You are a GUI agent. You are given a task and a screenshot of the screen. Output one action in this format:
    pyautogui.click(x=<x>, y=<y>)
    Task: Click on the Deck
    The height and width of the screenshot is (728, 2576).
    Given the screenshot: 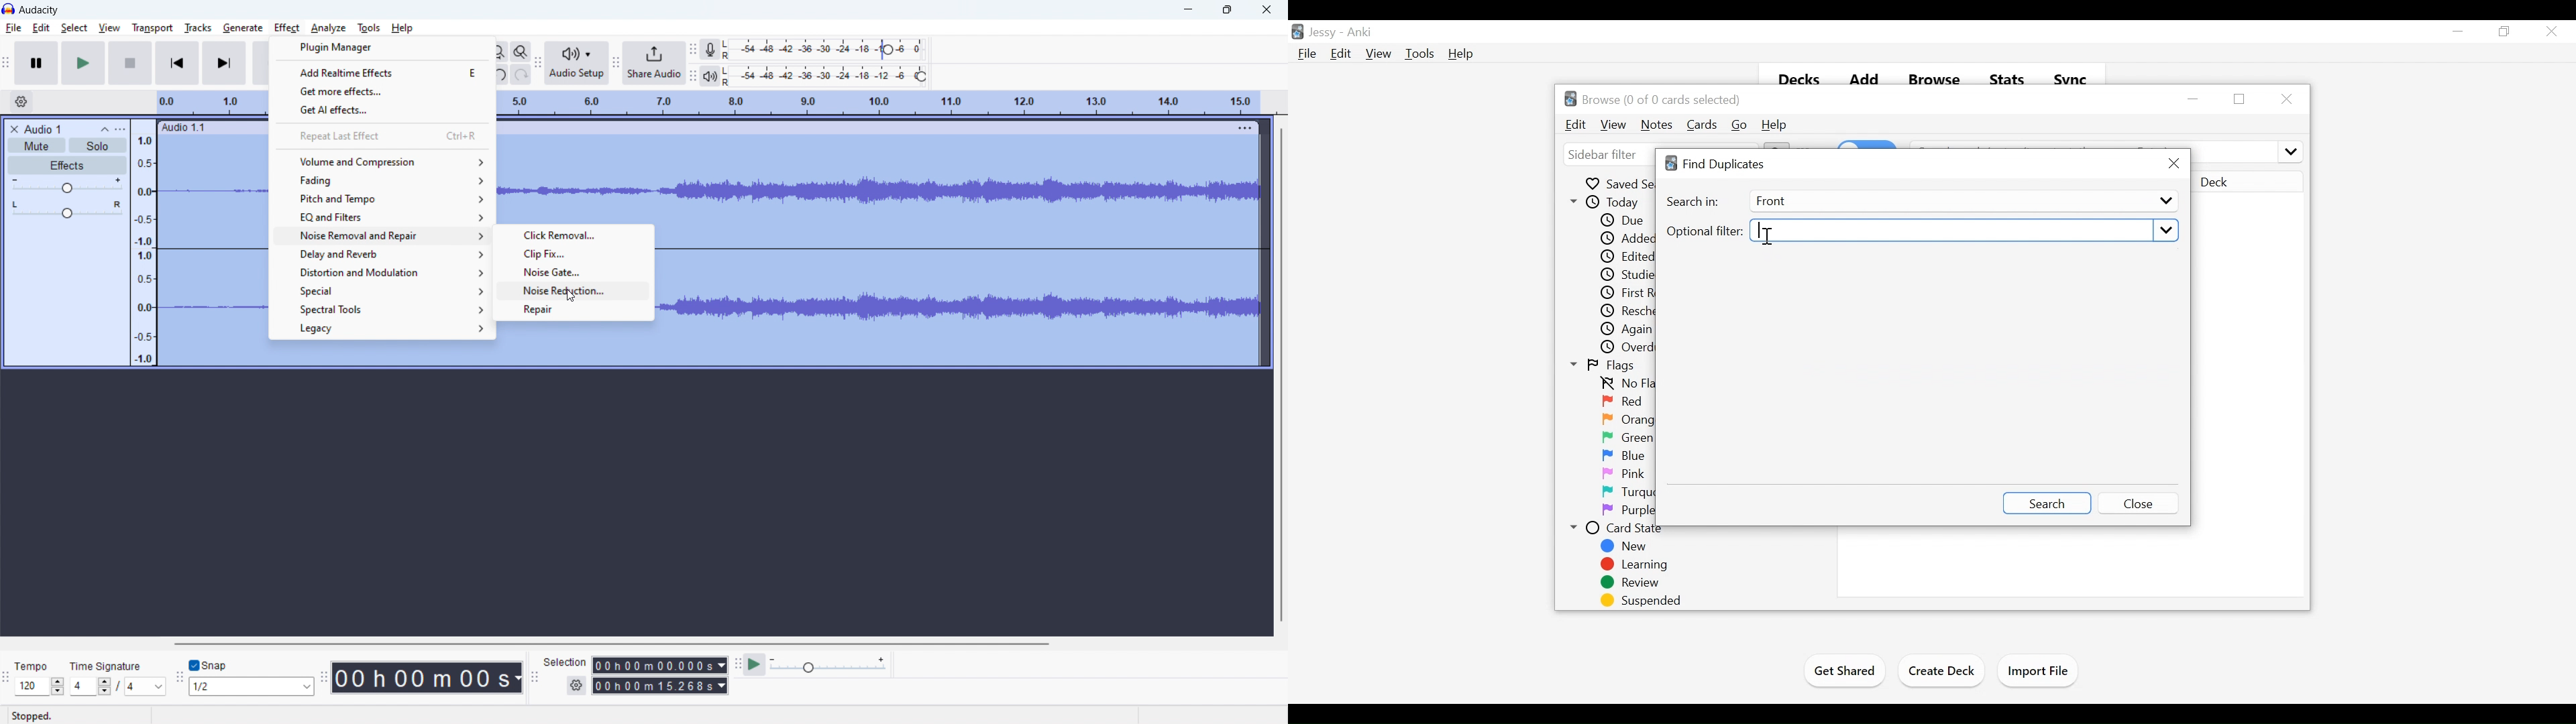 What is the action you would take?
    pyautogui.click(x=2247, y=183)
    